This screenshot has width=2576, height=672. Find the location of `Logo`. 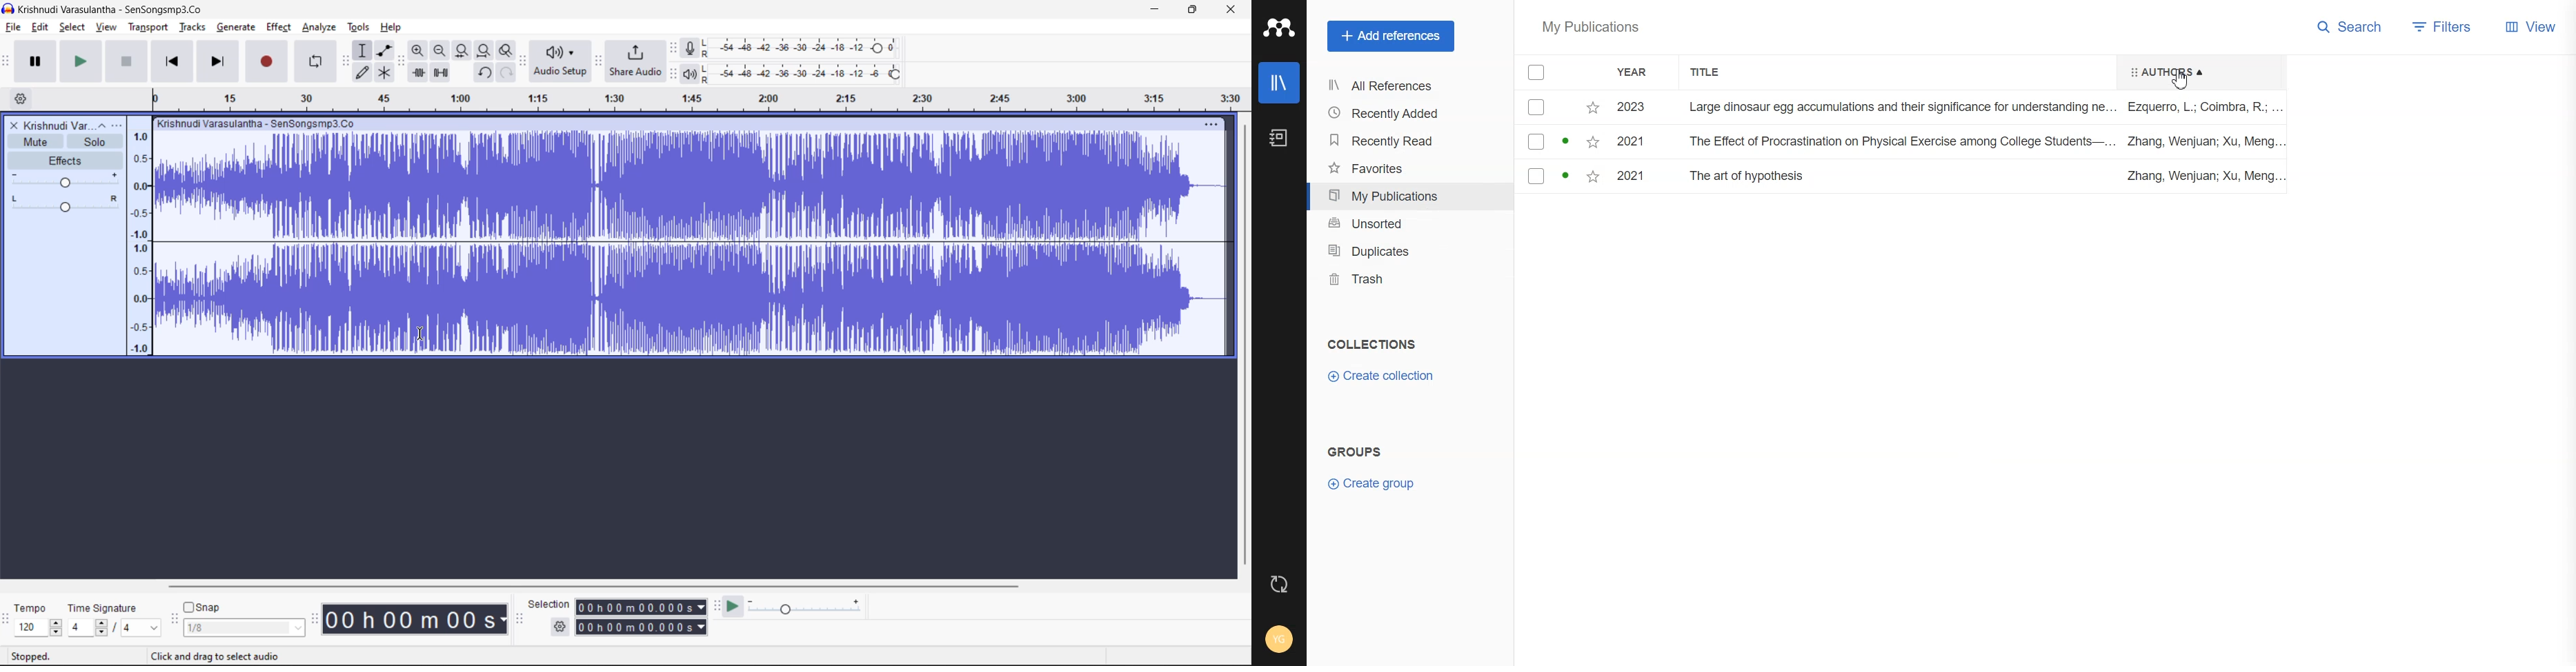

Logo is located at coordinates (1278, 27).